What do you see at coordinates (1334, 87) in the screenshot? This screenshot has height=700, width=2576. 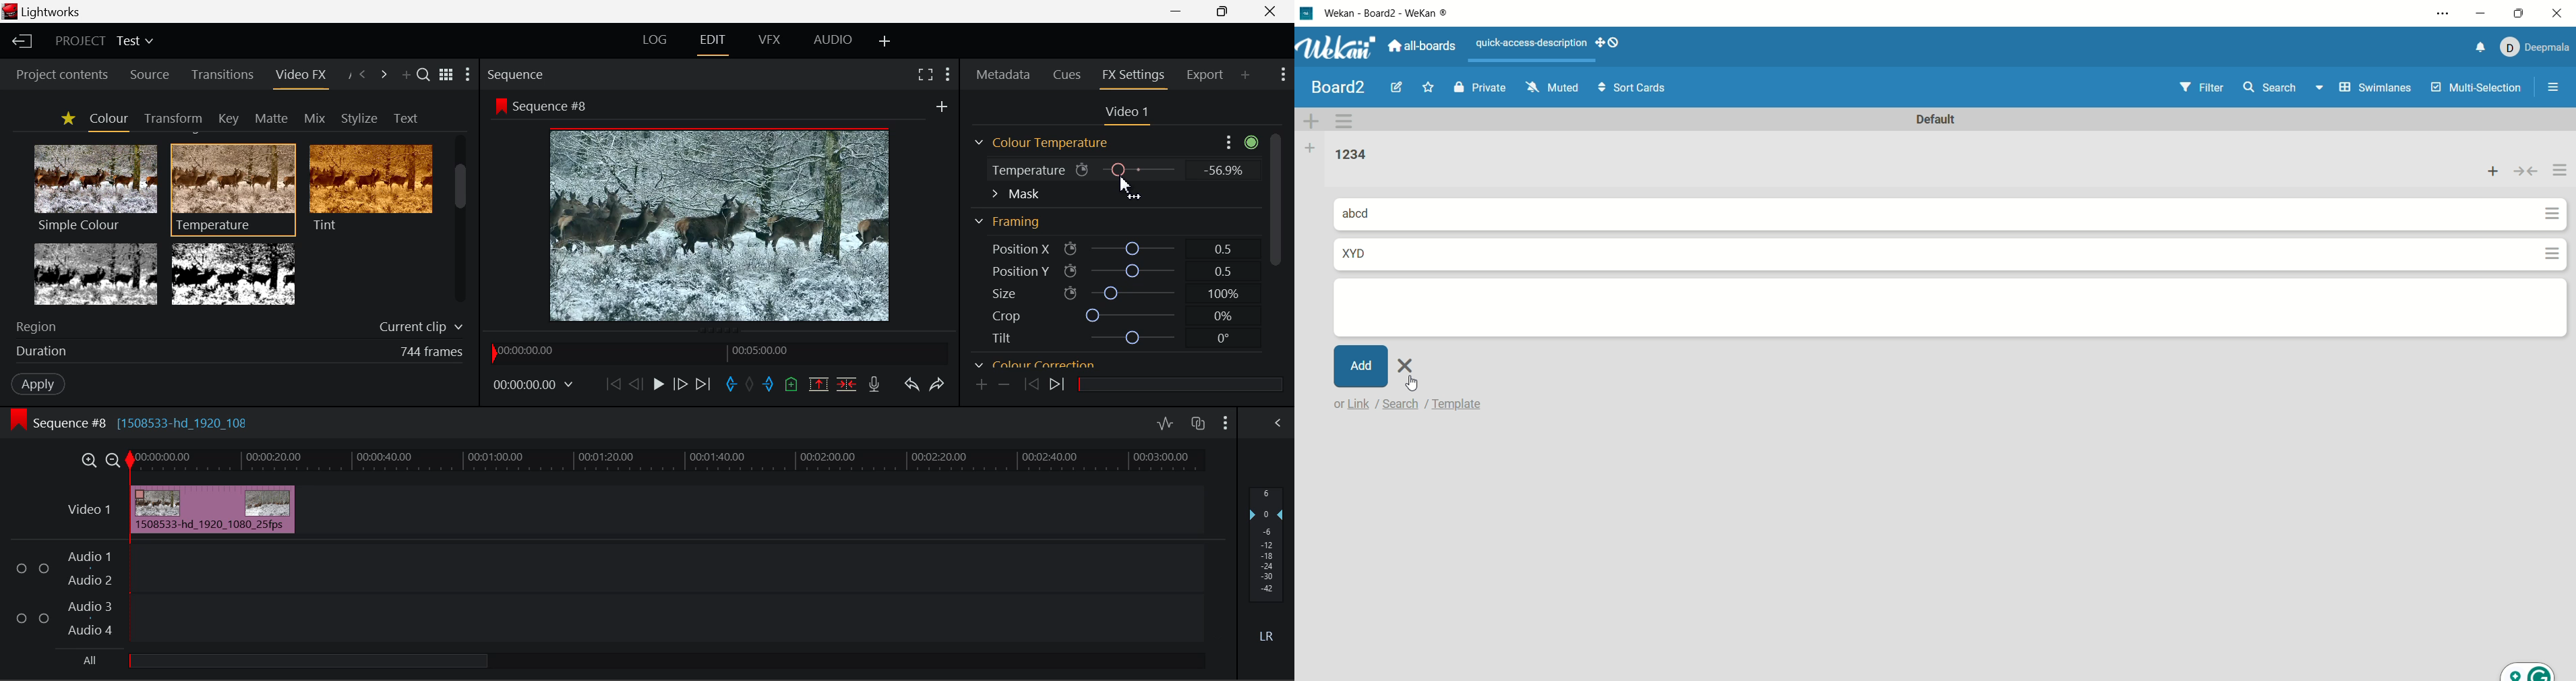 I see `title` at bounding box center [1334, 87].